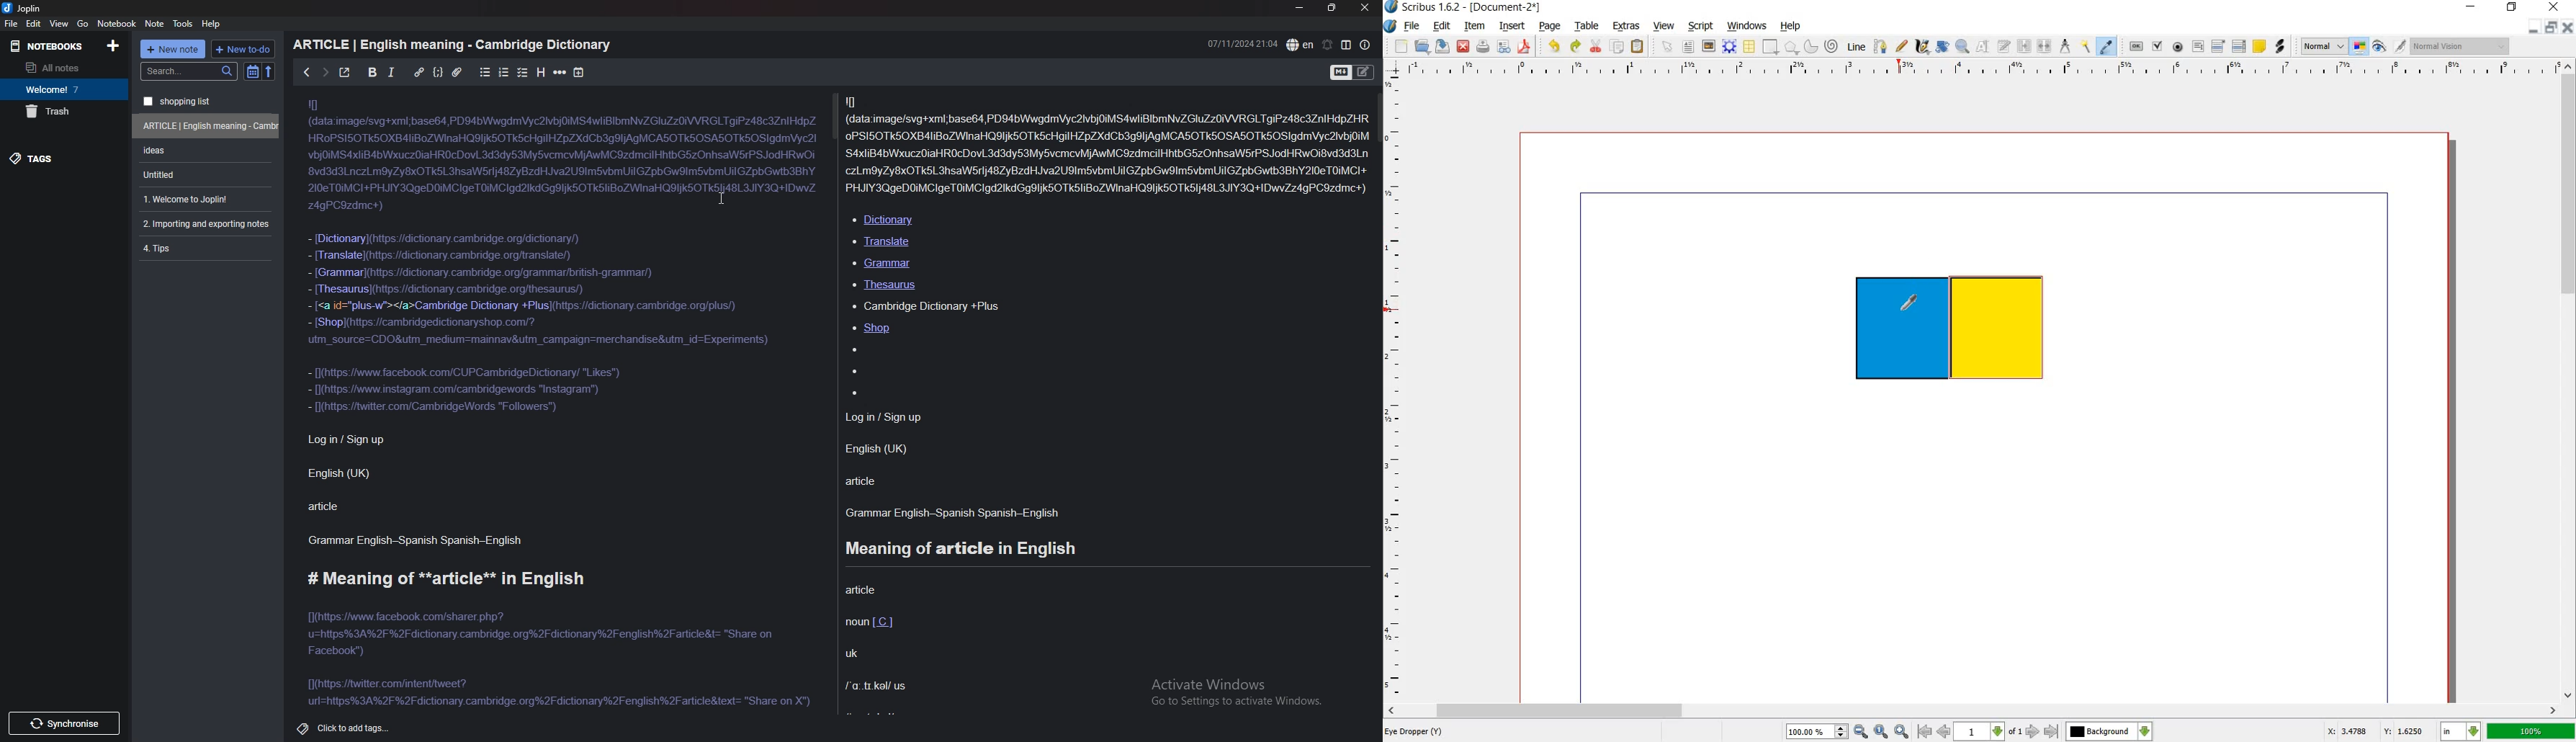 The height and width of the screenshot is (756, 2576). I want to click on numbered list, so click(504, 72).